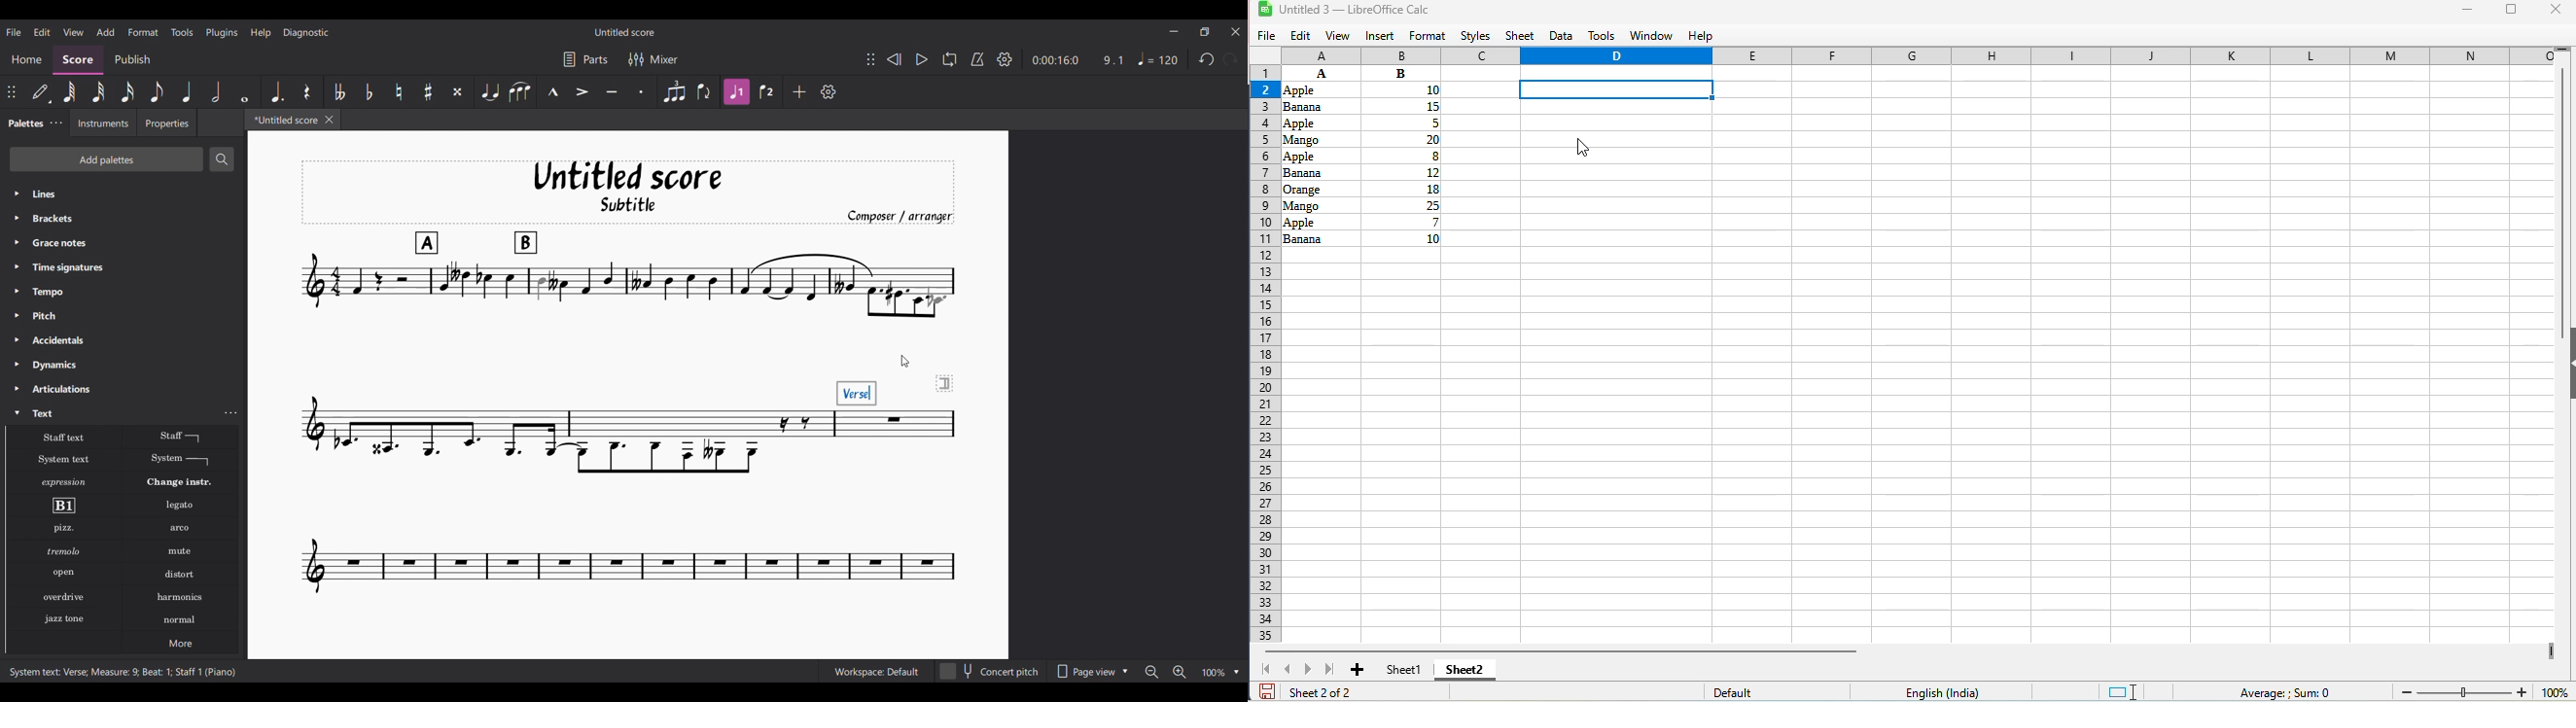 Image resolution: width=2576 pixels, height=728 pixels. What do you see at coordinates (261, 32) in the screenshot?
I see `Help menu` at bounding box center [261, 32].